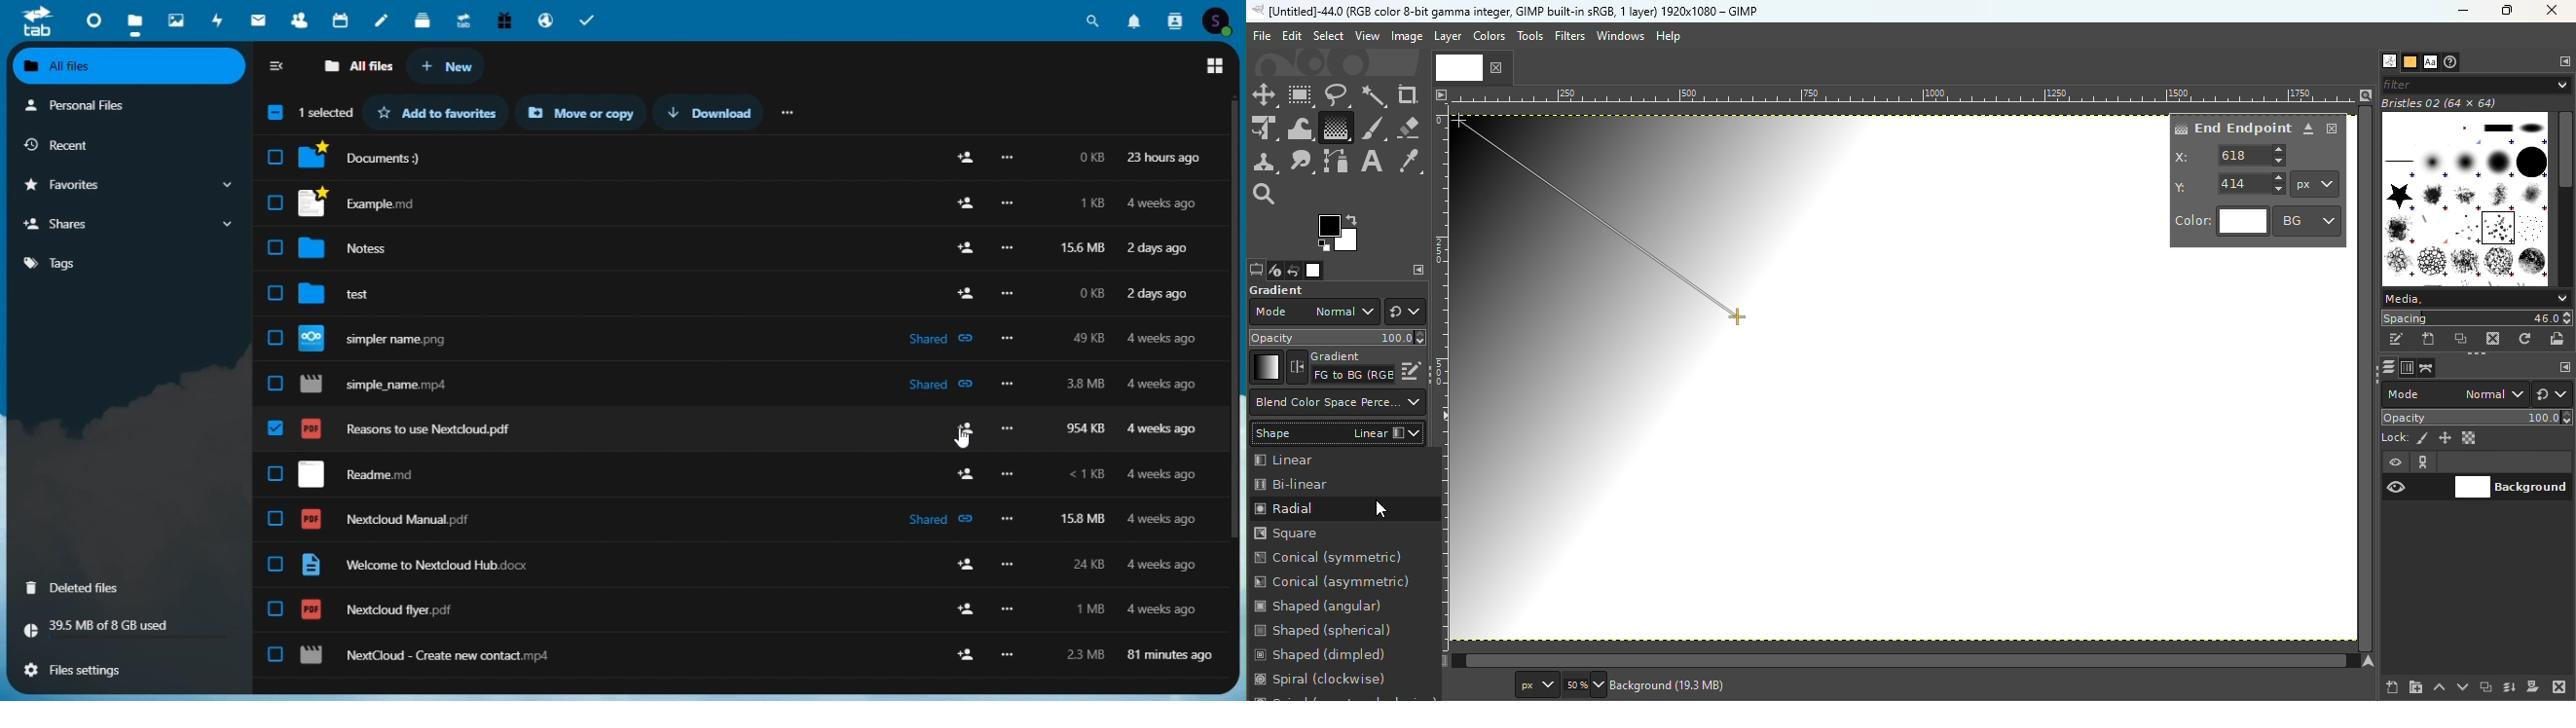 This screenshot has width=2576, height=728. I want to click on tab, so click(32, 21).